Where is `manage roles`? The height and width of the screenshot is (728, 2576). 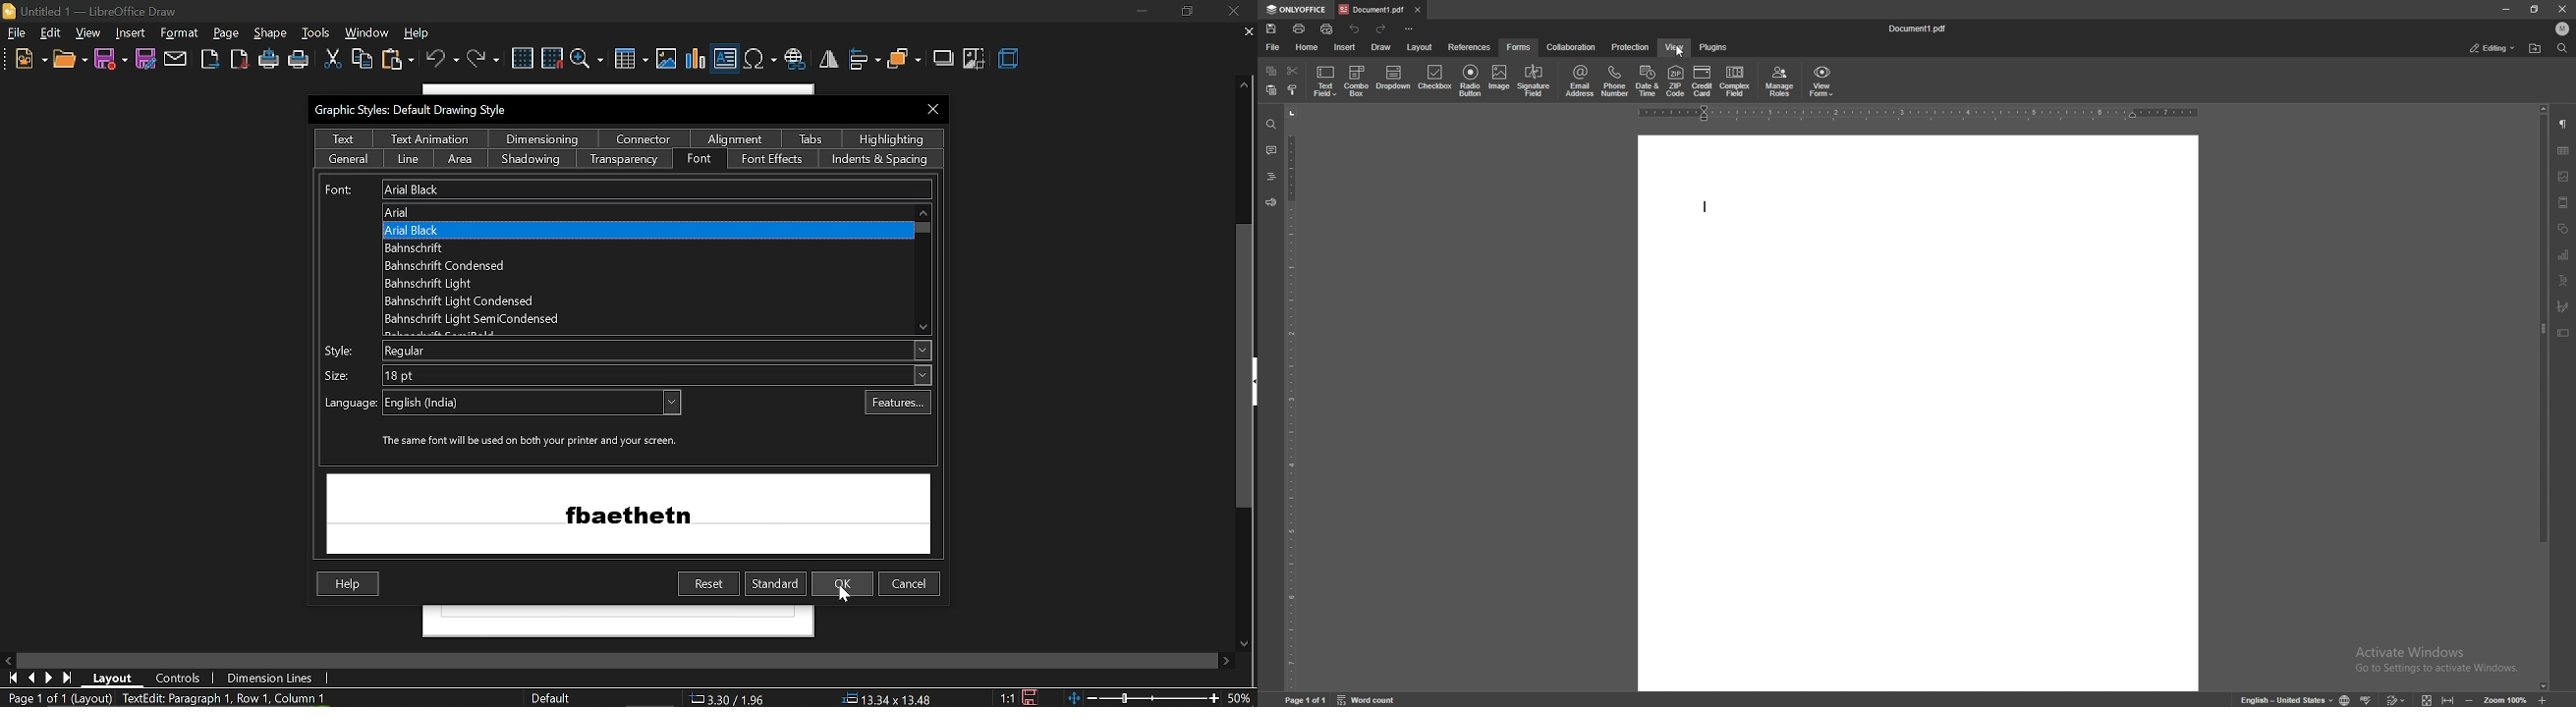
manage roles is located at coordinates (1780, 81).